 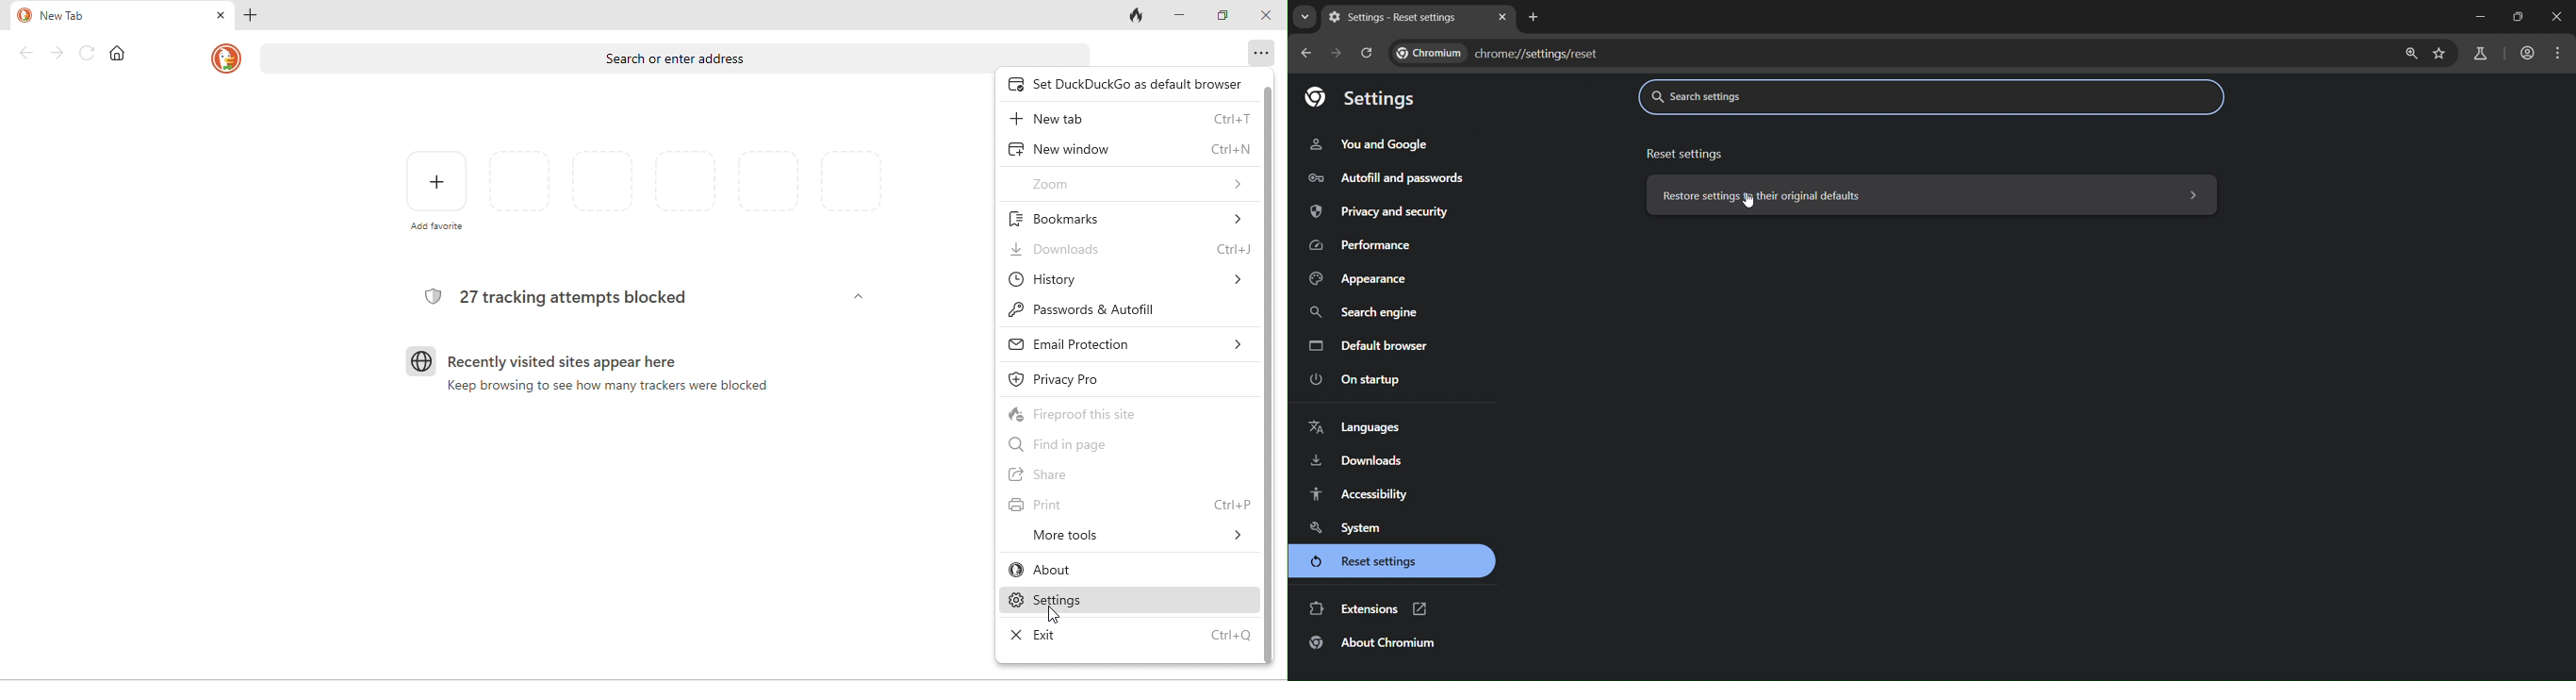 What do you see at coordinates (1367, 51) in the screenshot?
I see `reload page` at bounding box center [1367, 51].